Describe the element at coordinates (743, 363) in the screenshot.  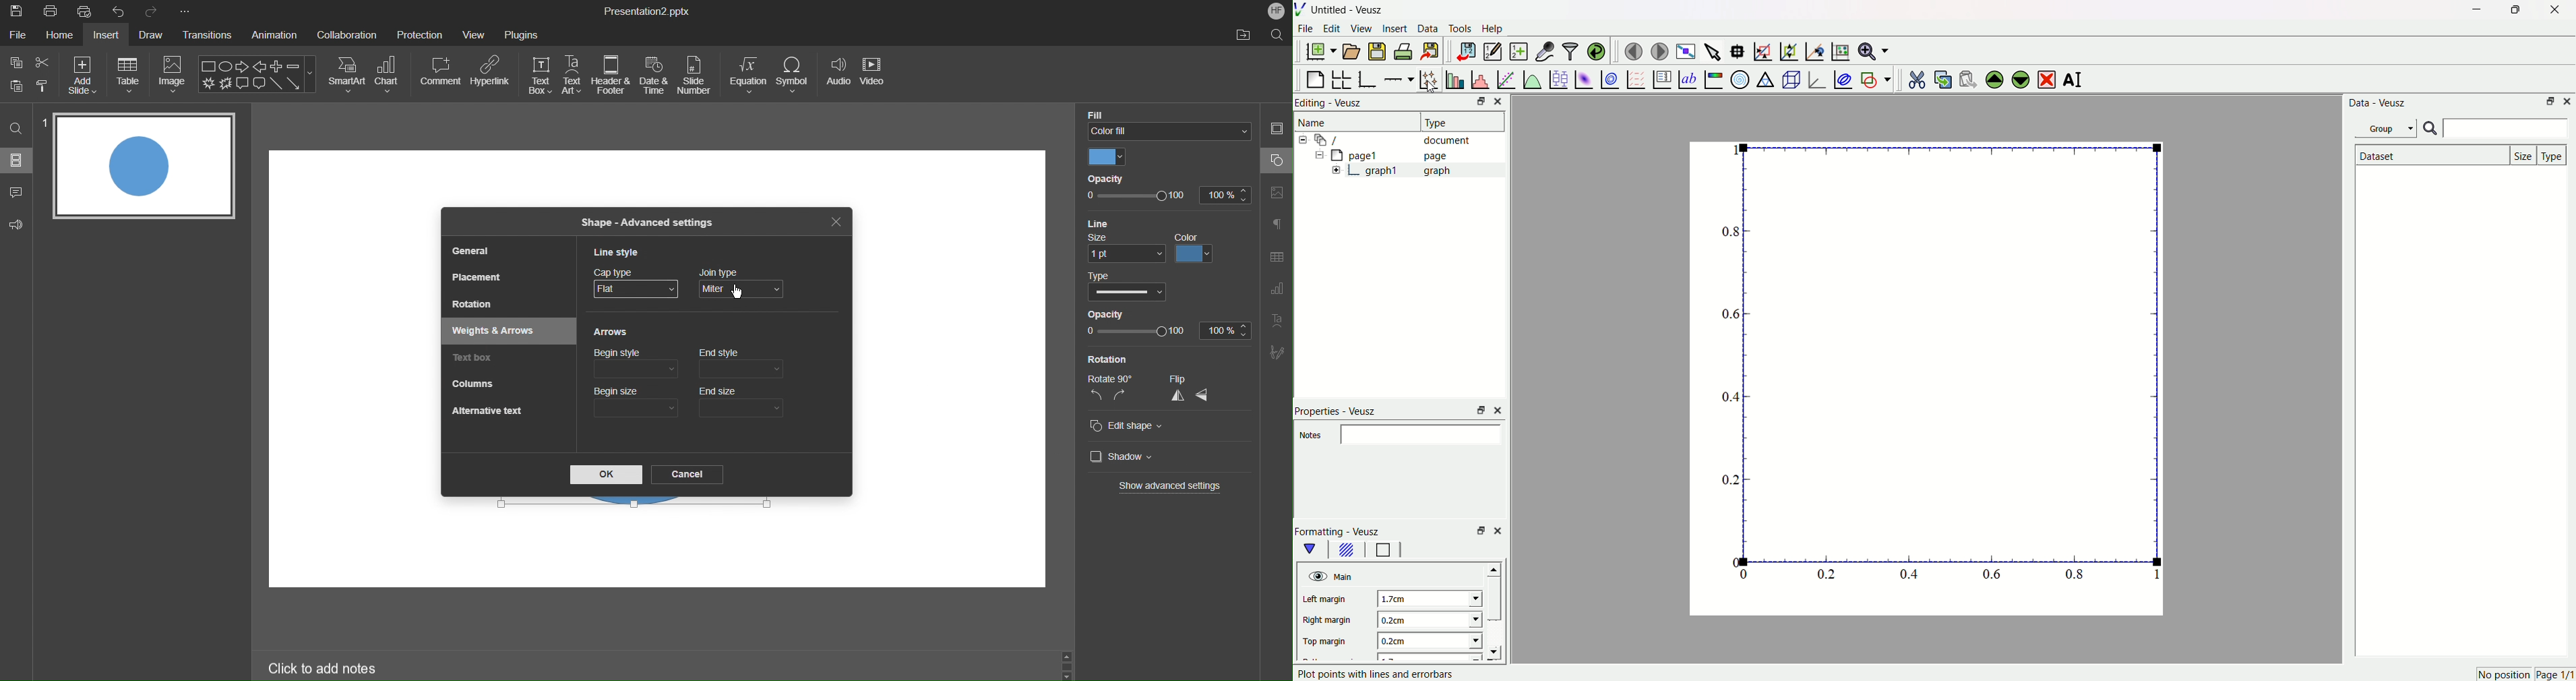
I see `End style` at that location.